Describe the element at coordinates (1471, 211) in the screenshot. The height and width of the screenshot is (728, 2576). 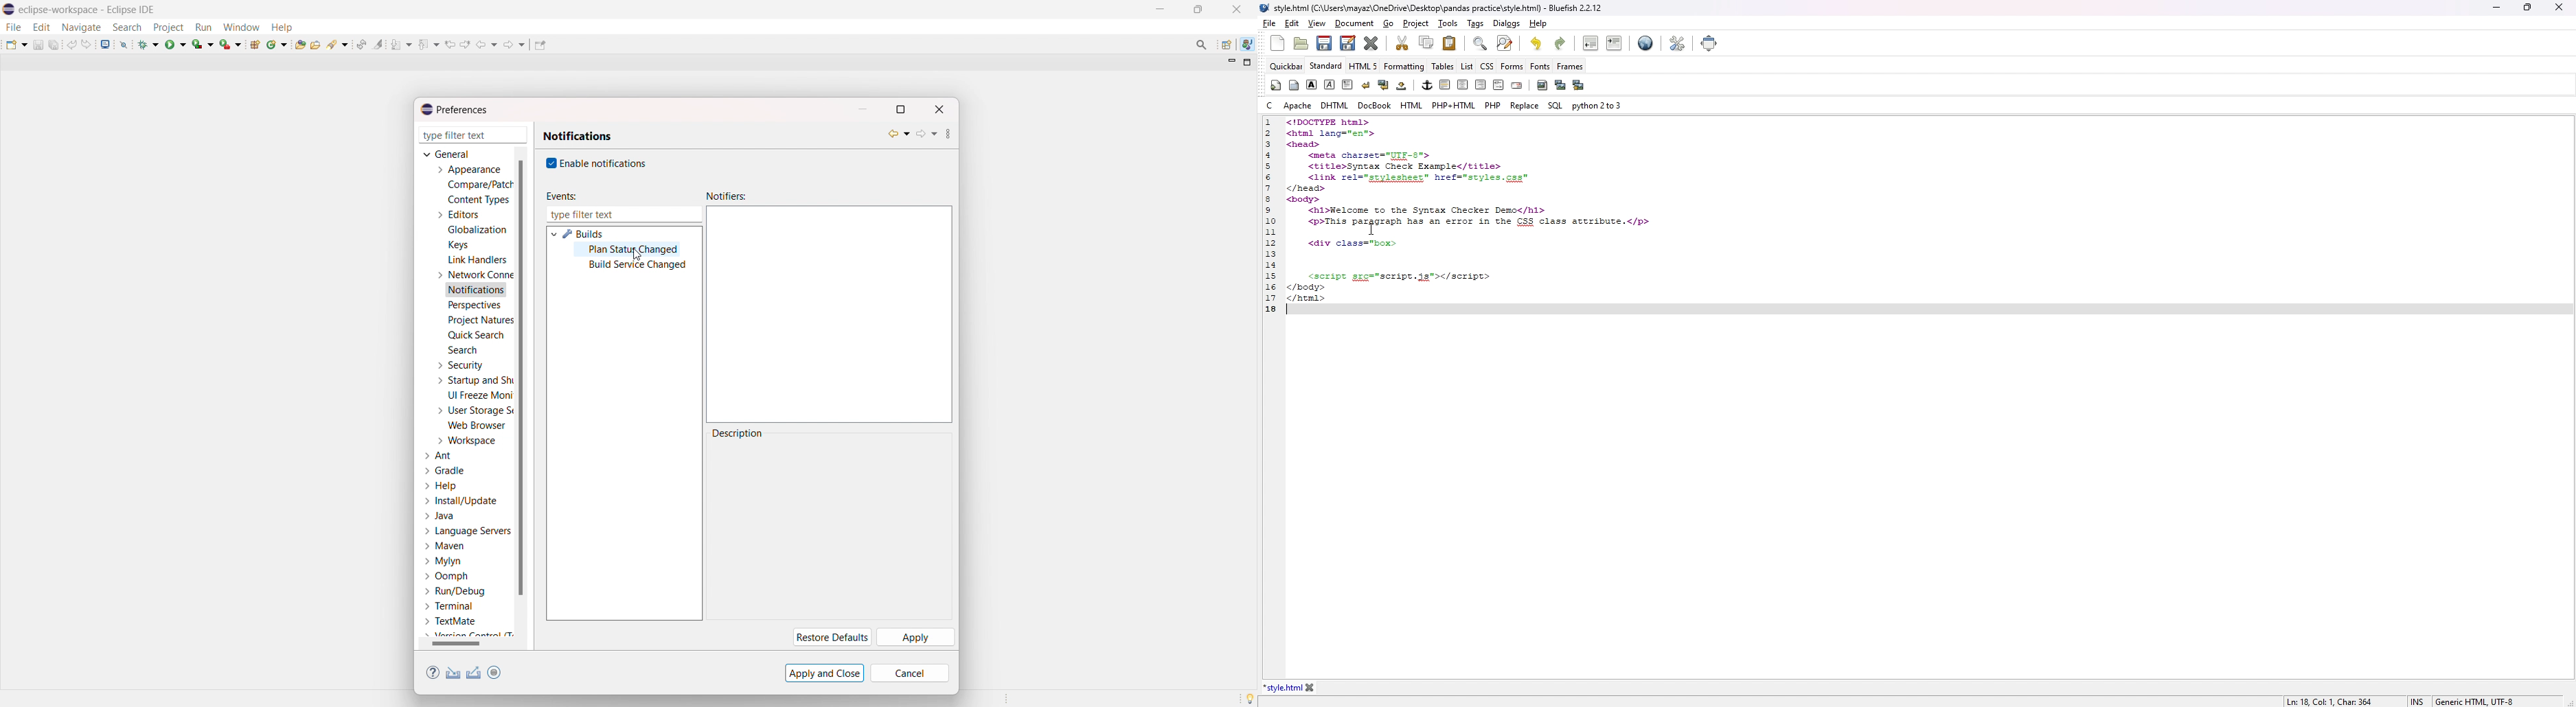
I see `PUSSPRPSO S——
nl lang="en">
oad>
<meta charset="UIE-8">
<title>Syntax Check Example</title>
<link rel="ggyleshest” href="styles.gss"
ead>
bay>
<hl>Welcome to the Syntax Checker Demo</hl>
<P>This pazporaph hes an exor in the C33 class atcribuce.</p>
<div class="box>
<script gzg="script.is"></script>
sody>
reml>` at that location.